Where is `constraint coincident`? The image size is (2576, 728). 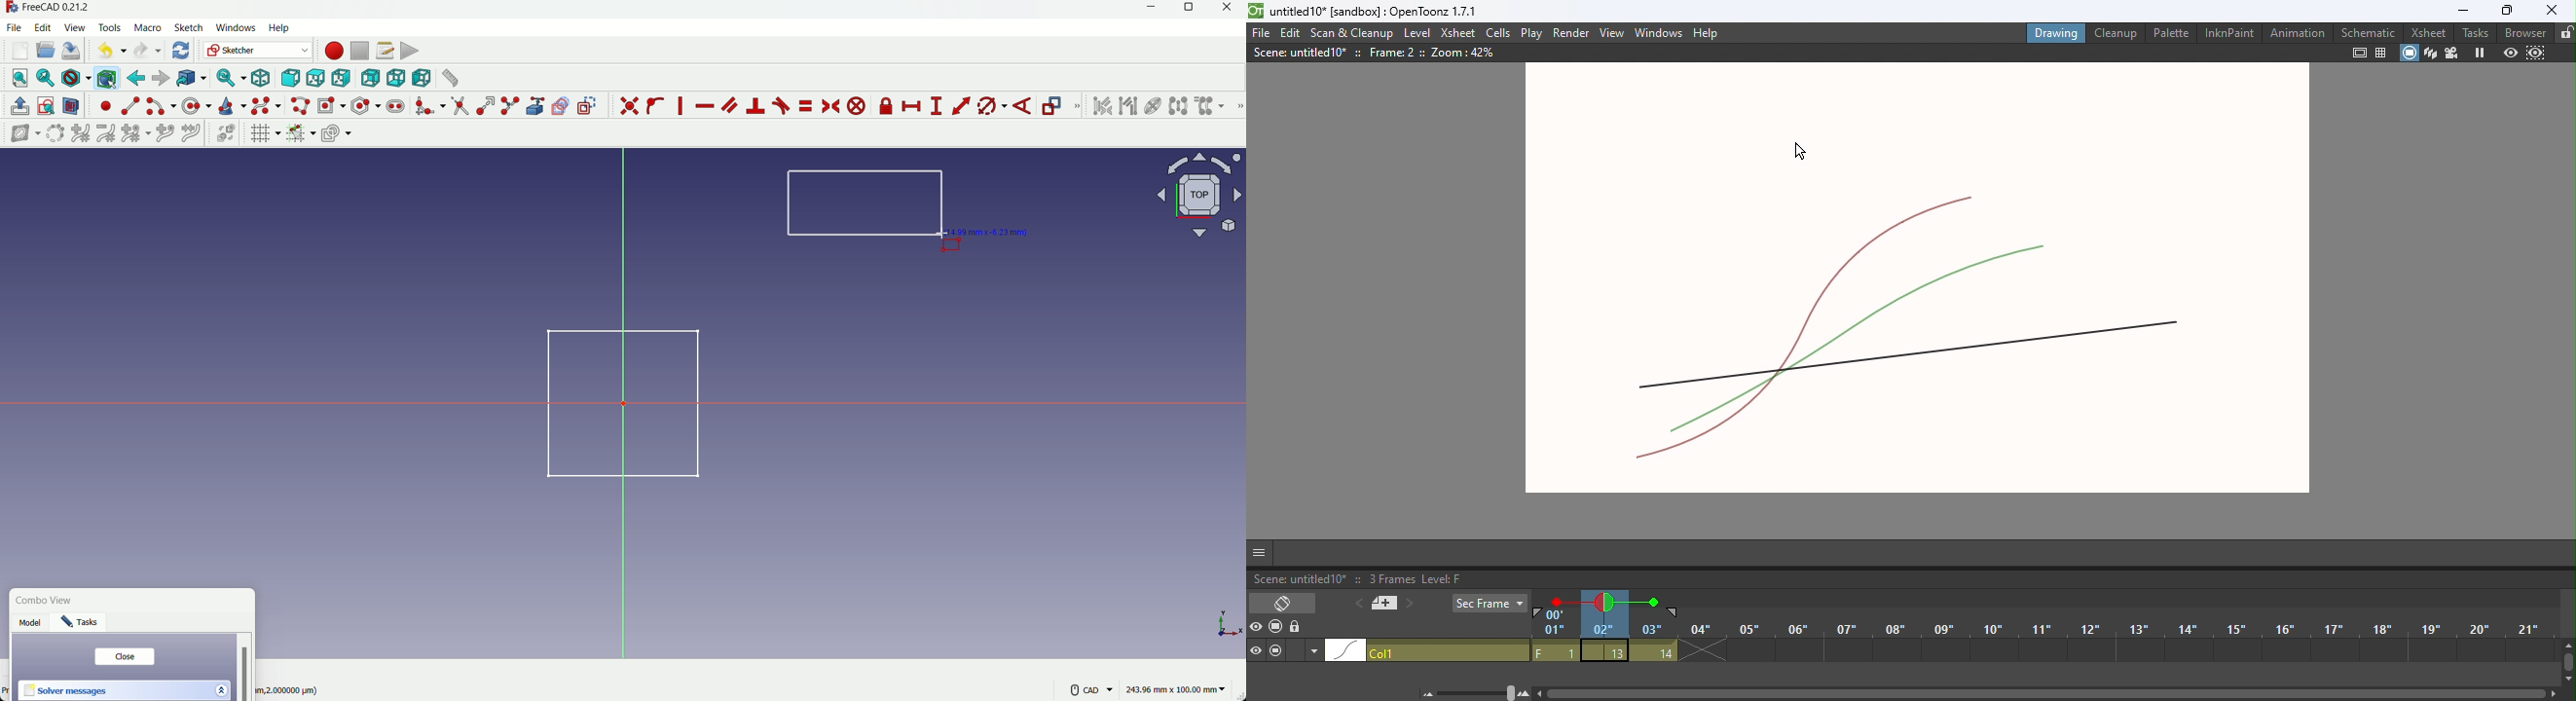
constraint coincident is located at coordinates (629, 106).